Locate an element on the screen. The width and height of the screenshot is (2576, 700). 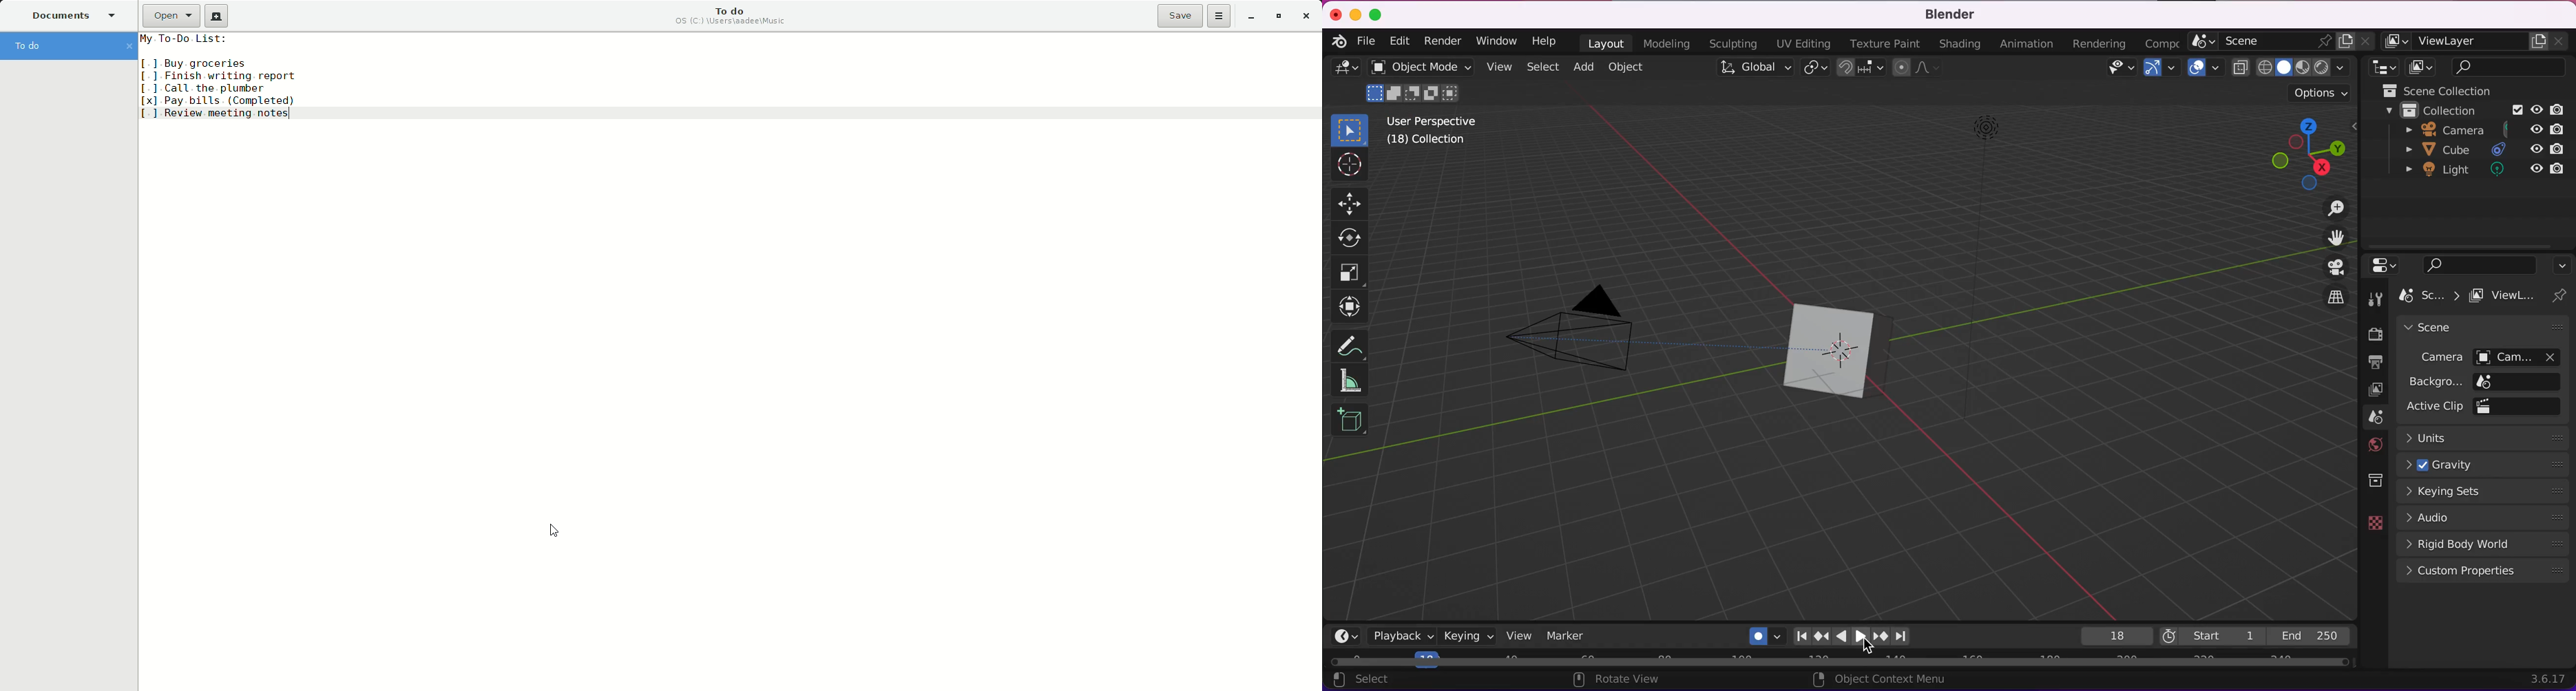
keying is located at coordinates (1462, 637).